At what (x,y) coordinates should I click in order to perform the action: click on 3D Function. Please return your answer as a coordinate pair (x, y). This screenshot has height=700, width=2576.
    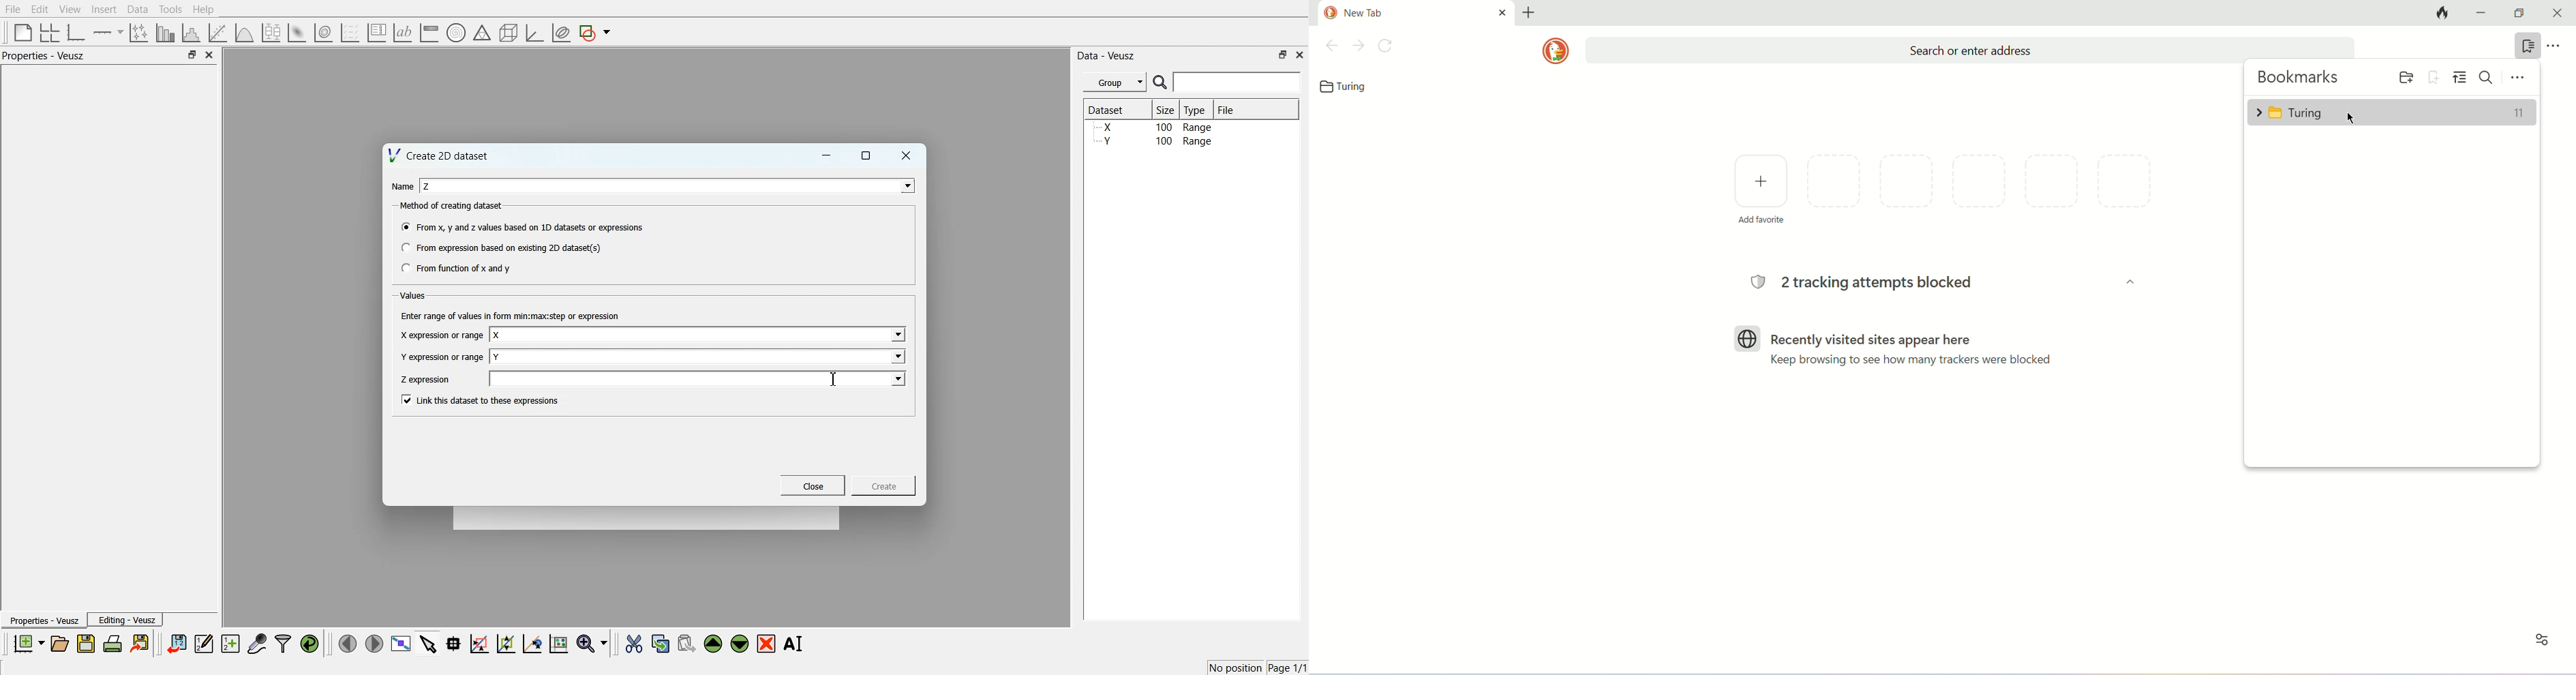
    Looking at the image, I should click on (245, 33).